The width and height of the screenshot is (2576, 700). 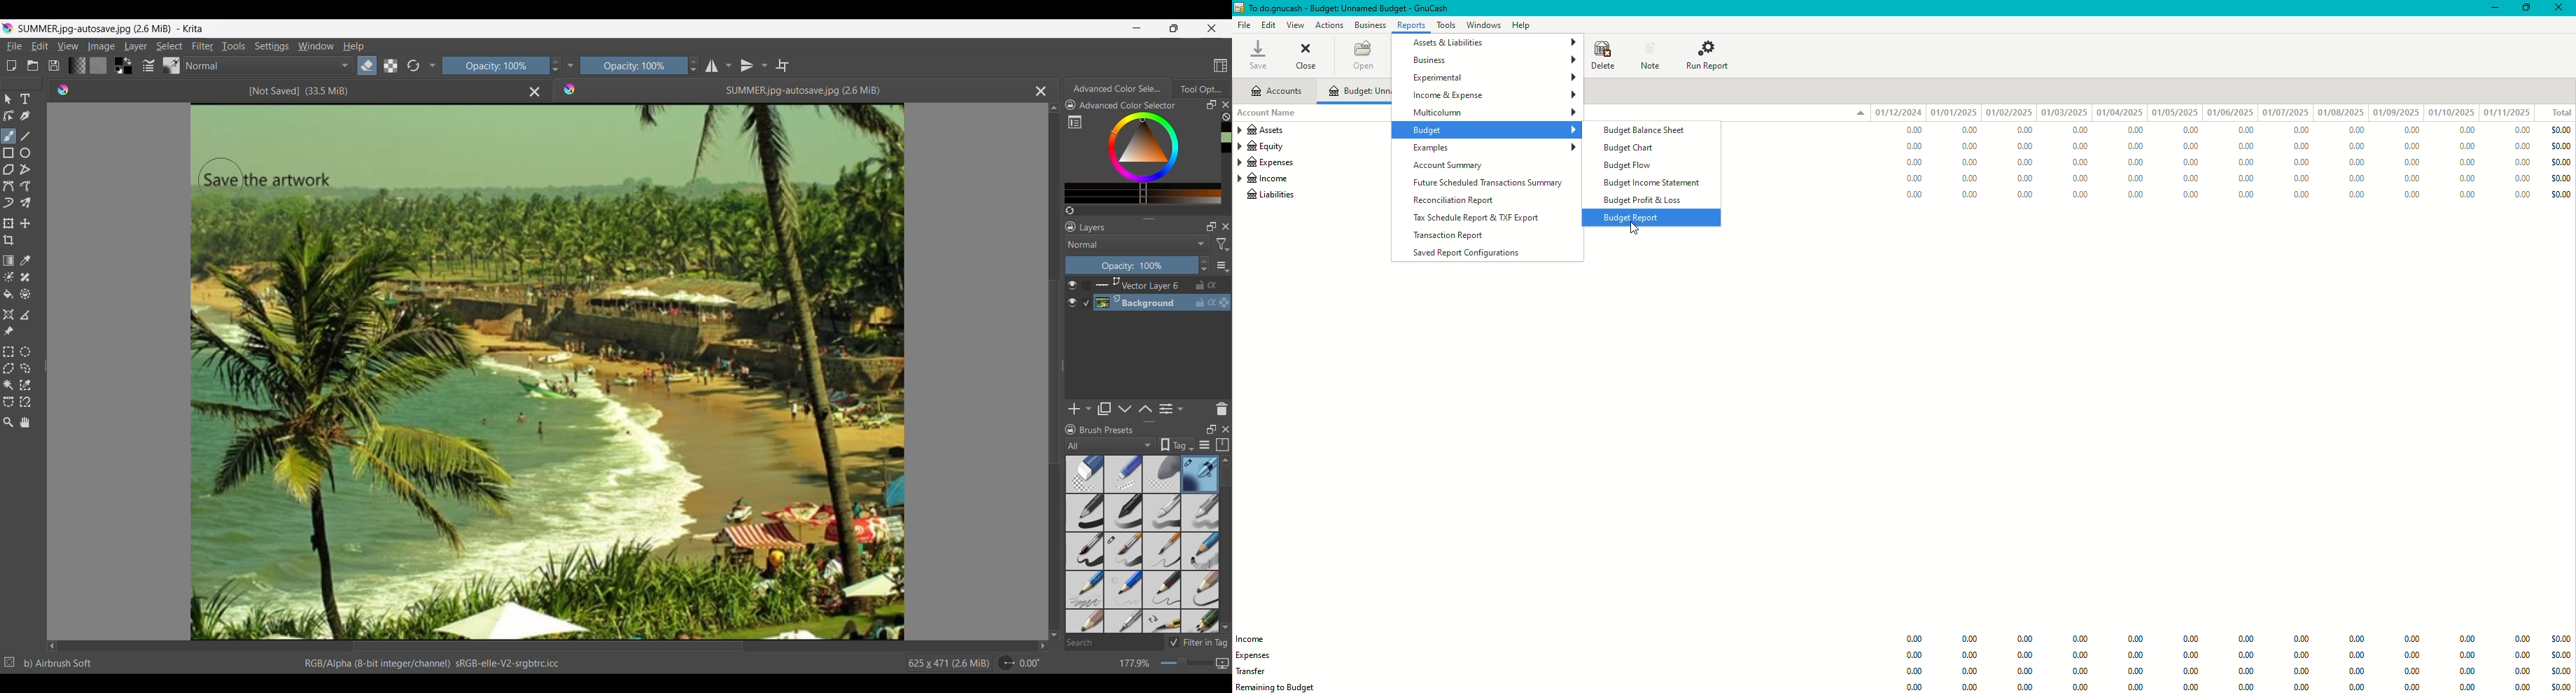 What do you see at coordinates (1454, 164) in the screenshot?
I see `Account Summary` at bounding box center [1454, 164].